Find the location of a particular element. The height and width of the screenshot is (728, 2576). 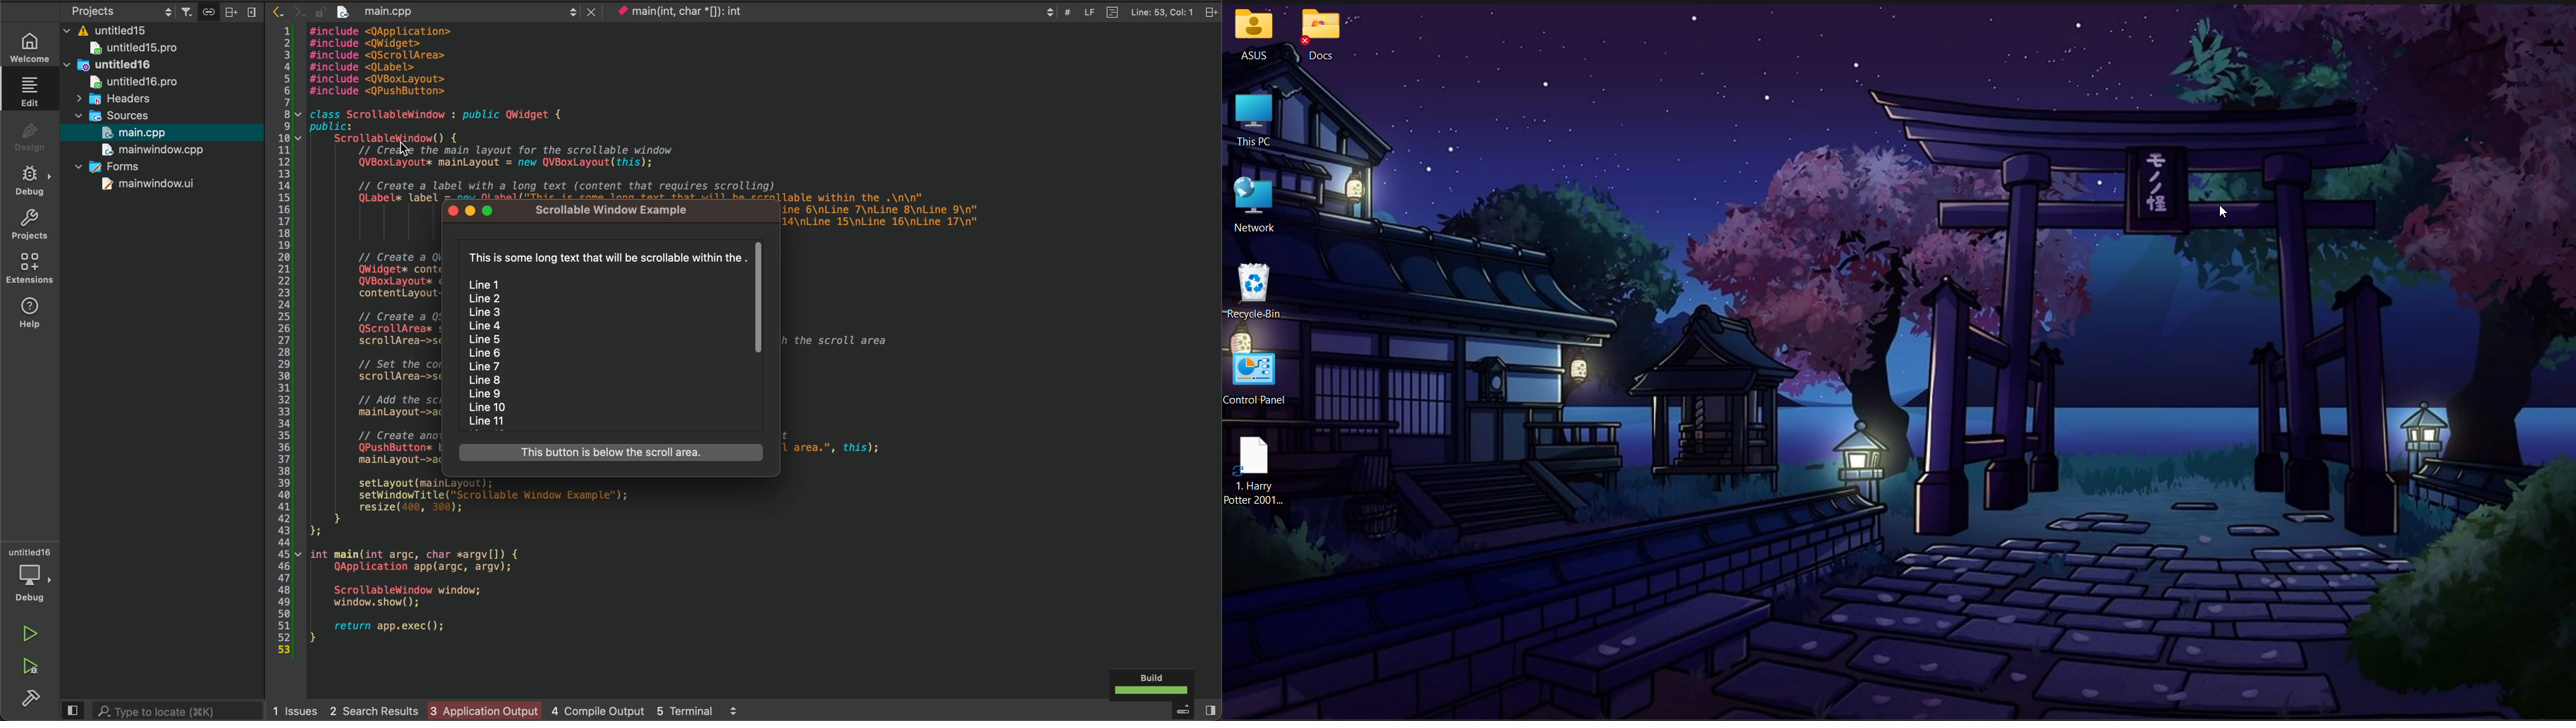

Docs is located at coordinates (1320, 35).